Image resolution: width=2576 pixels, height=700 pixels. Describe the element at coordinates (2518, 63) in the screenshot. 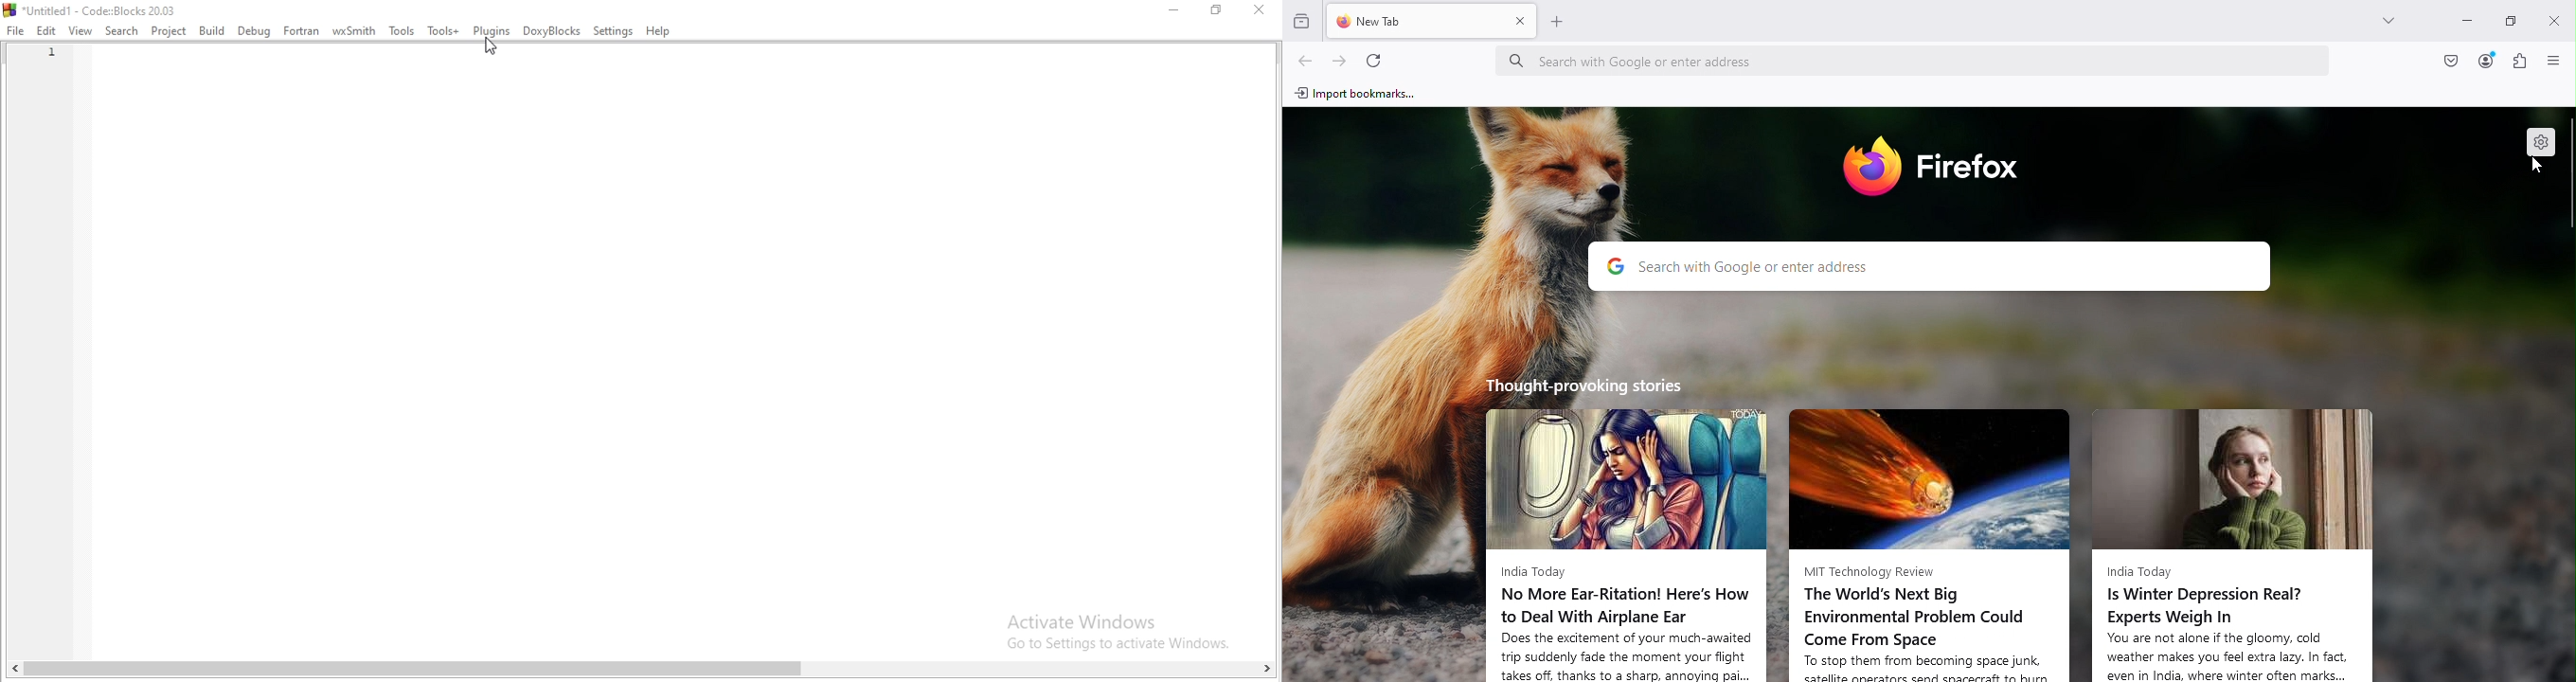

I see `Extensions` at that location.